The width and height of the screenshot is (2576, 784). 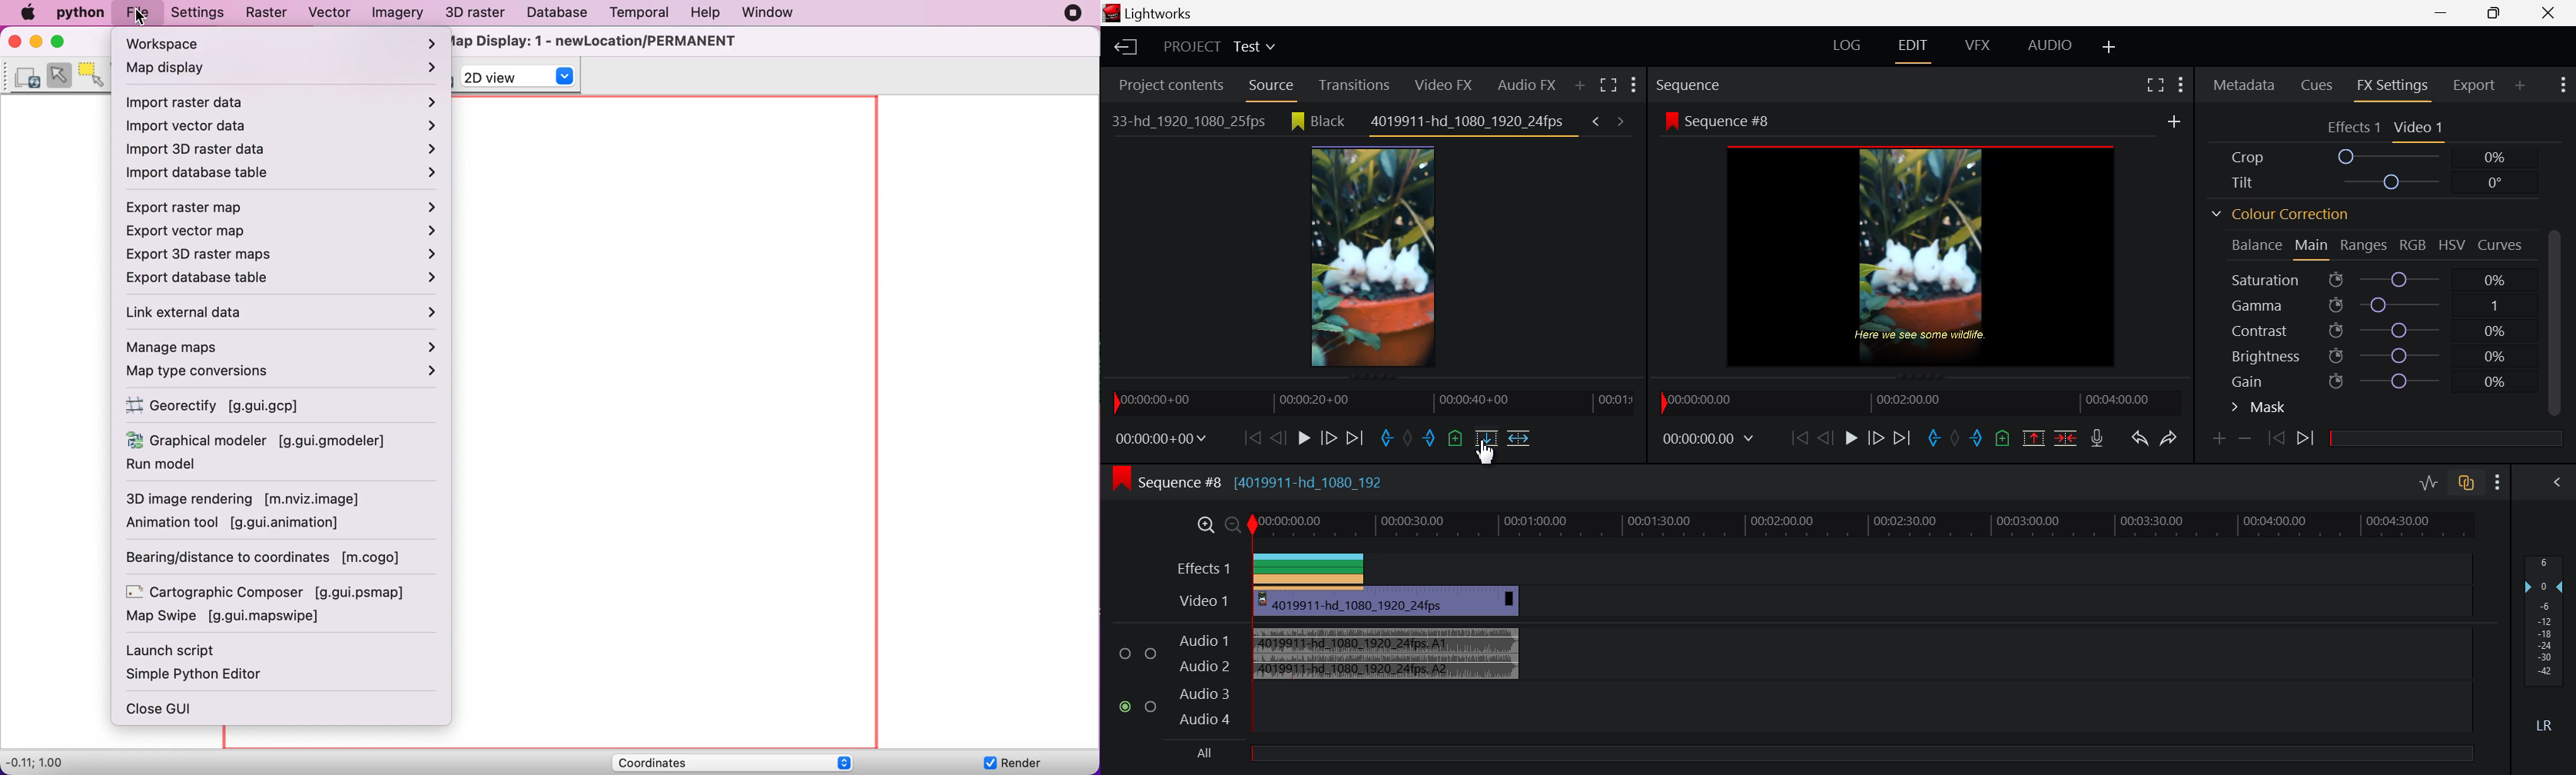 I want to click on Mark In, so click(x=1386, y=438).